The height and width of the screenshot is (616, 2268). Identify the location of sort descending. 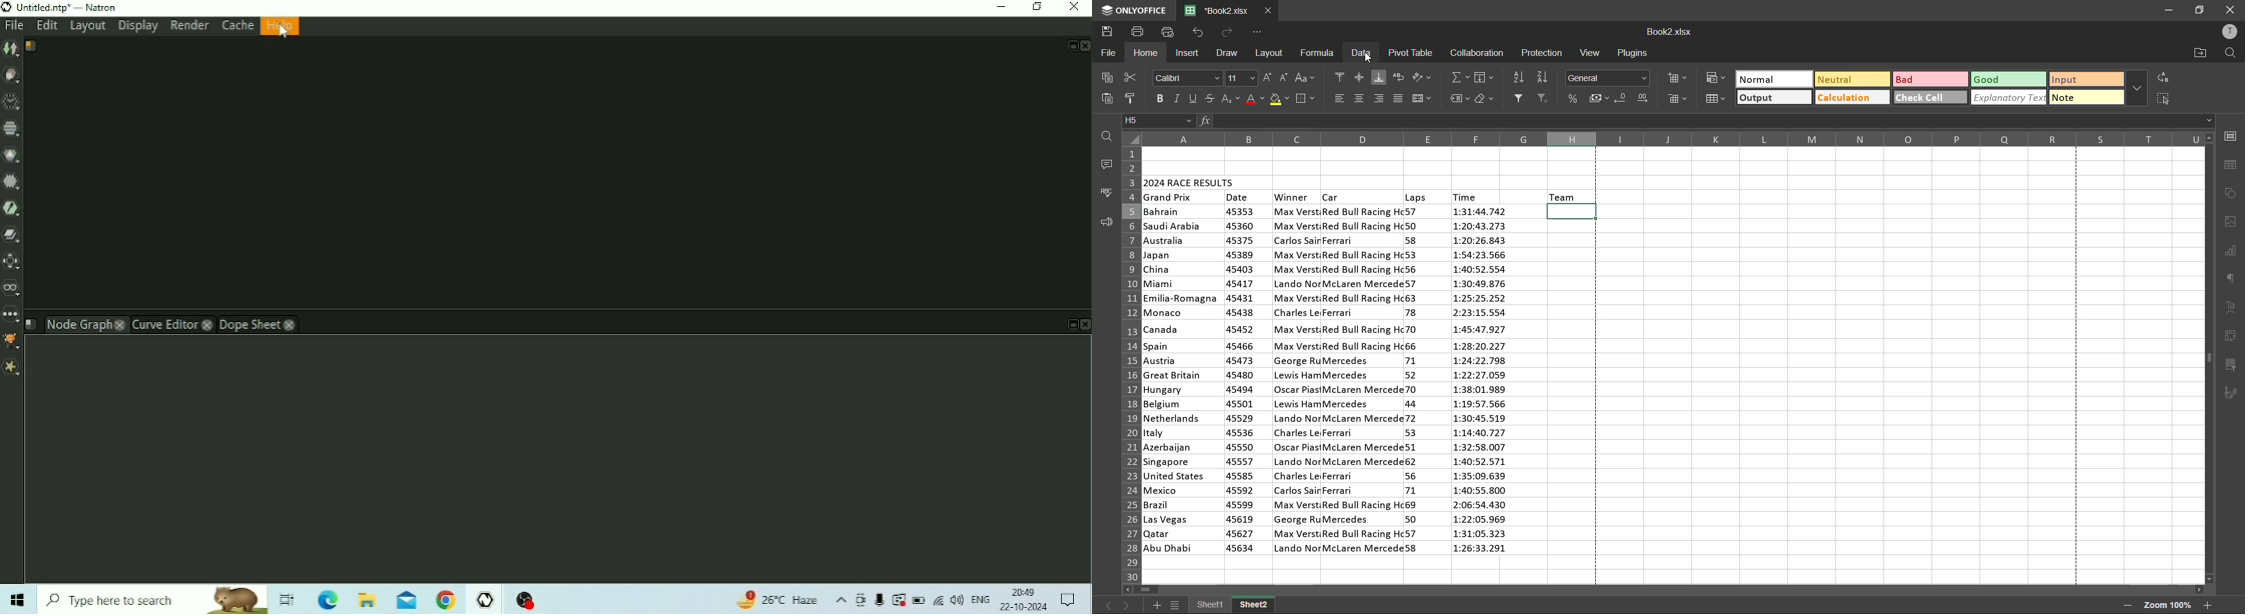
(1545, 77).